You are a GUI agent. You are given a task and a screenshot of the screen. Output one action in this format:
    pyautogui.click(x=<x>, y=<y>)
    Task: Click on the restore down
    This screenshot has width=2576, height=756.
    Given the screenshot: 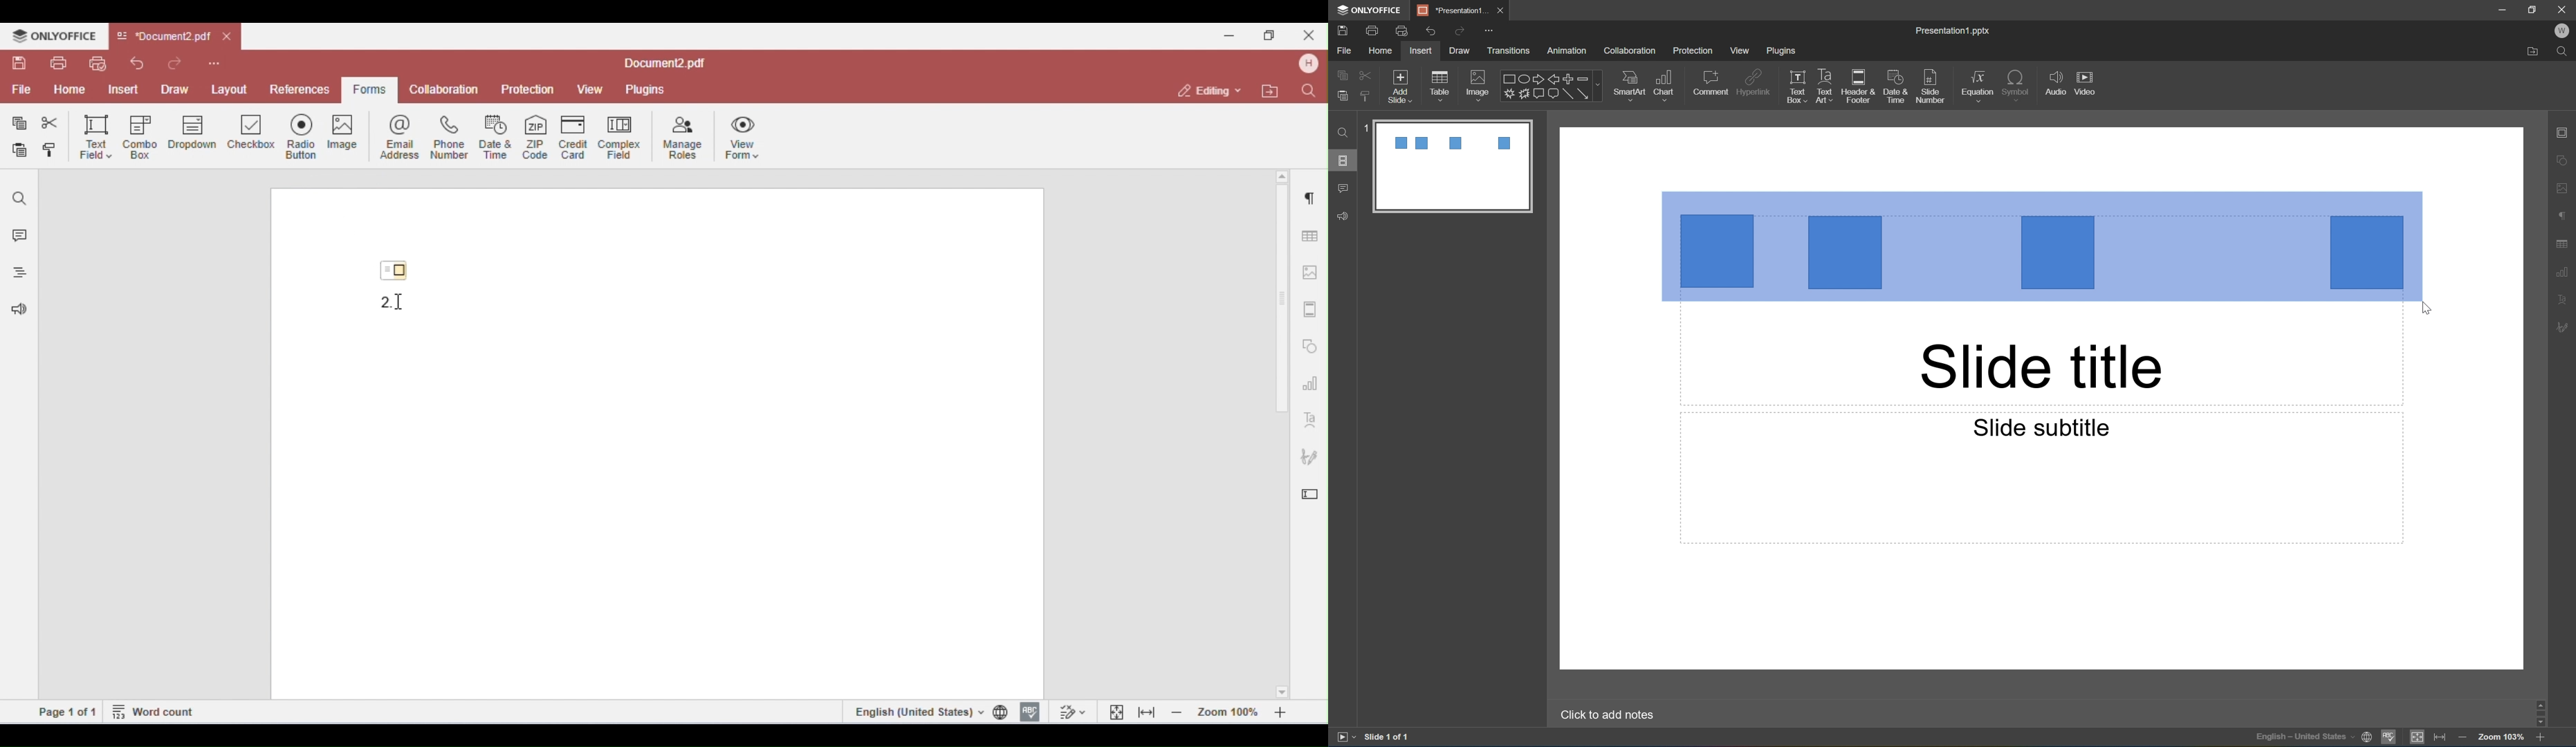 What is the action you would take?
    pyautogui.click(x=2535, y=7)
    